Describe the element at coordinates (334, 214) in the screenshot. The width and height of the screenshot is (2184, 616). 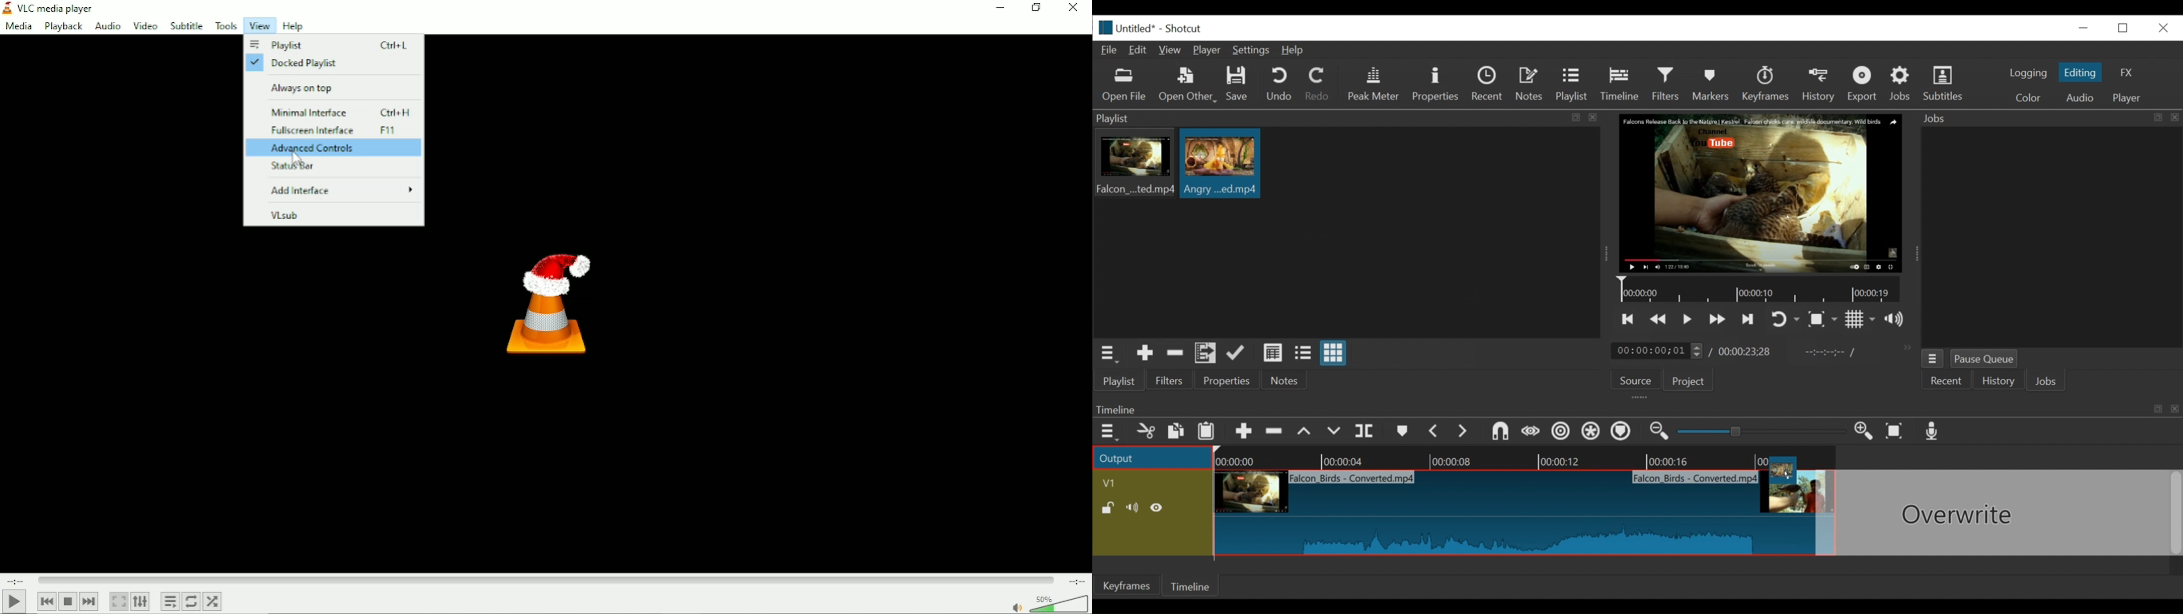
I see `VLsub` at that location.